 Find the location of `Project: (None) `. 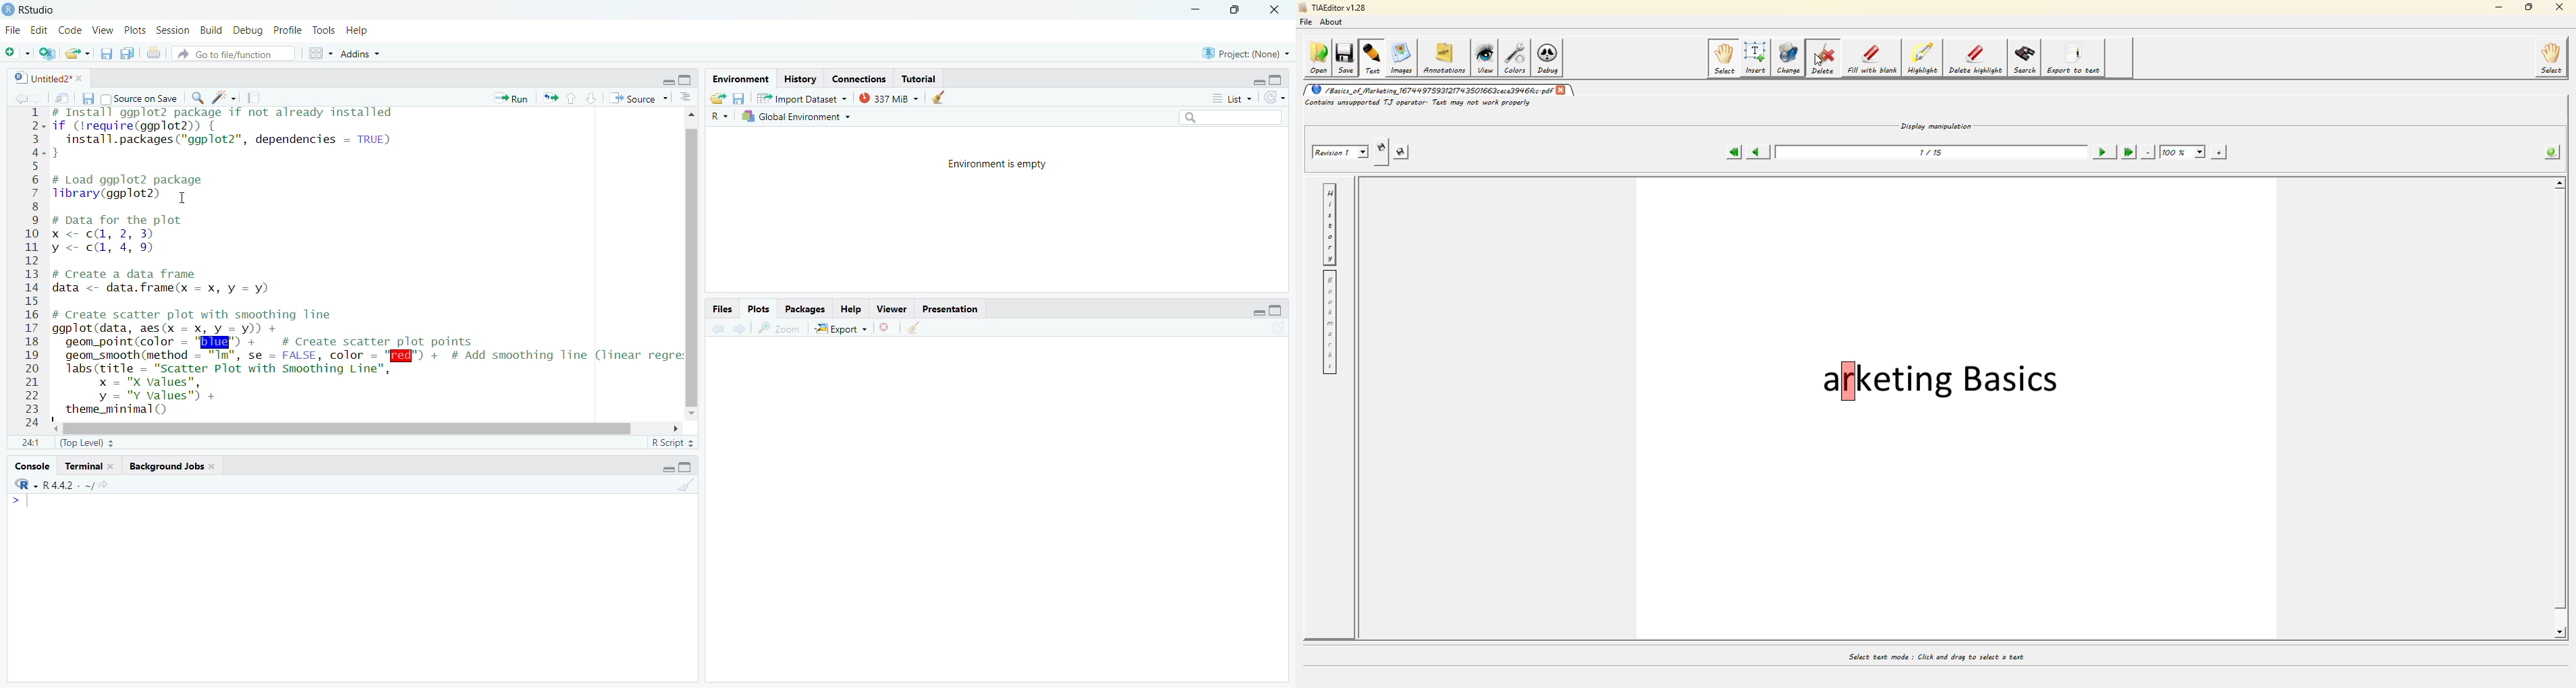

Project: (None)  is located at coordinates (1244, 52).